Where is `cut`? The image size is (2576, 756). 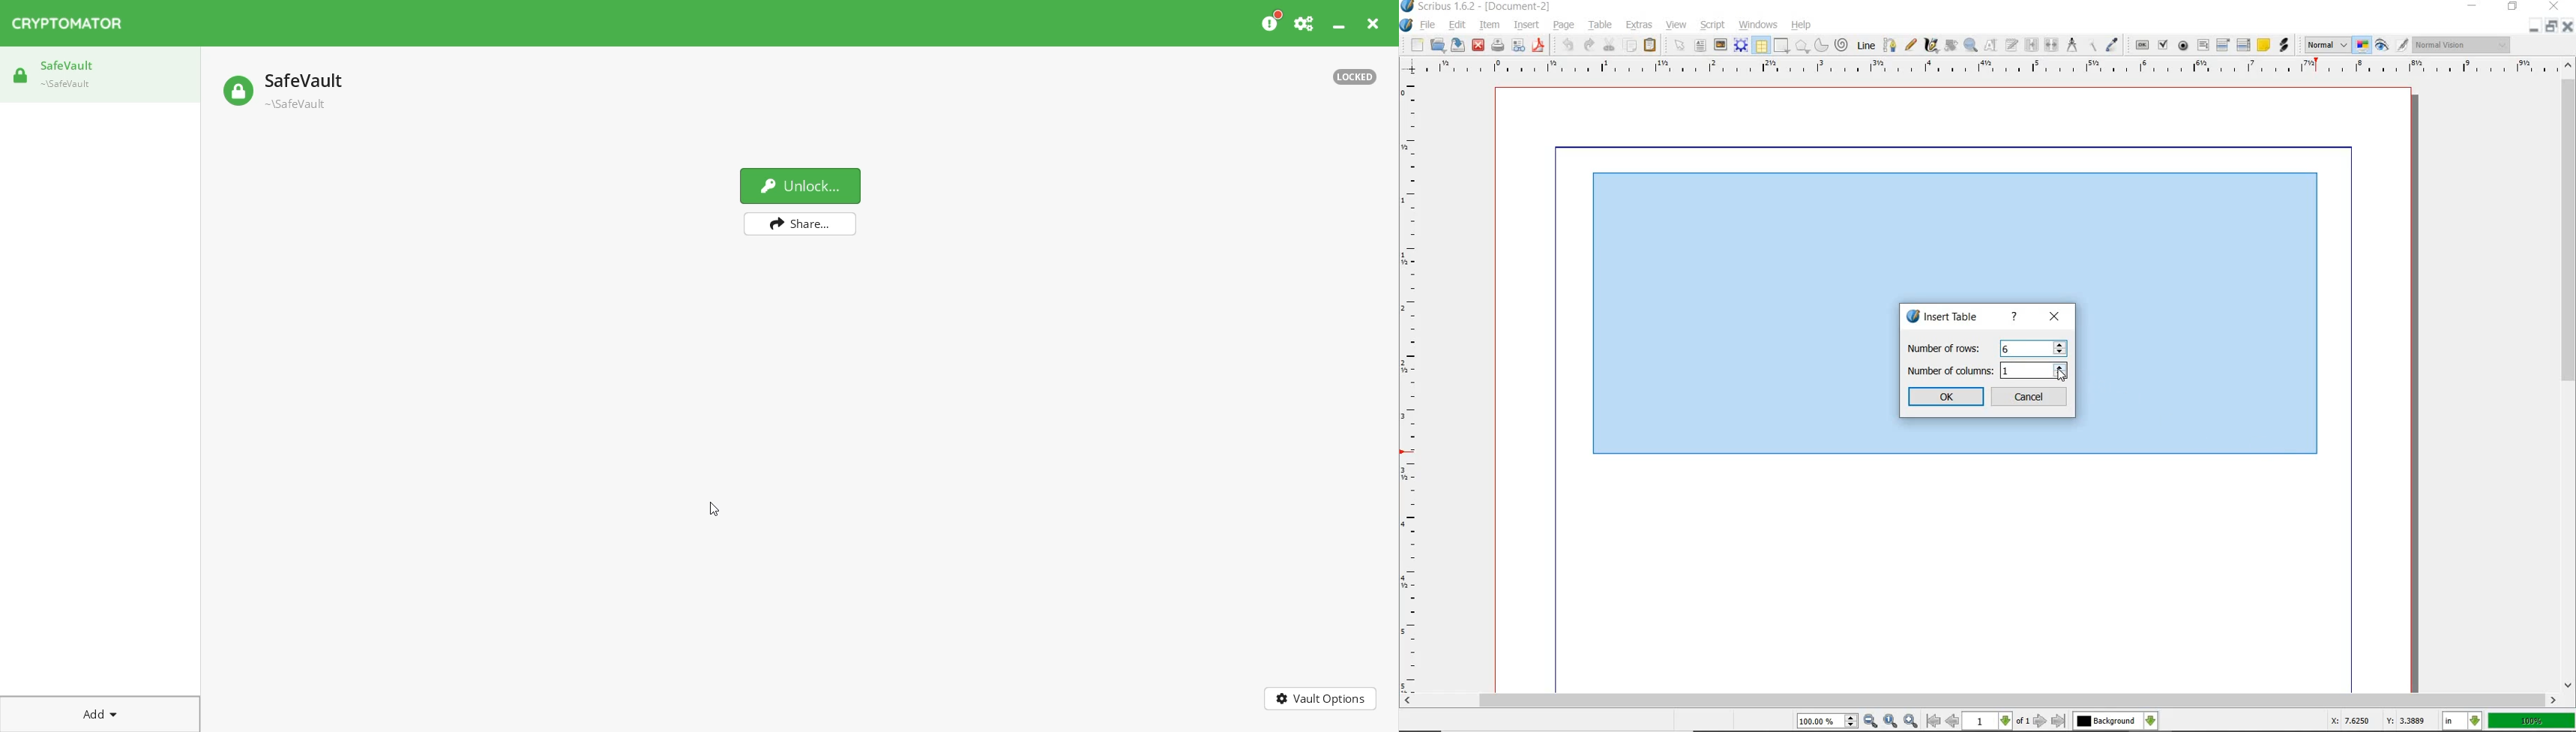 cut is located at coordinates (1609, 44).